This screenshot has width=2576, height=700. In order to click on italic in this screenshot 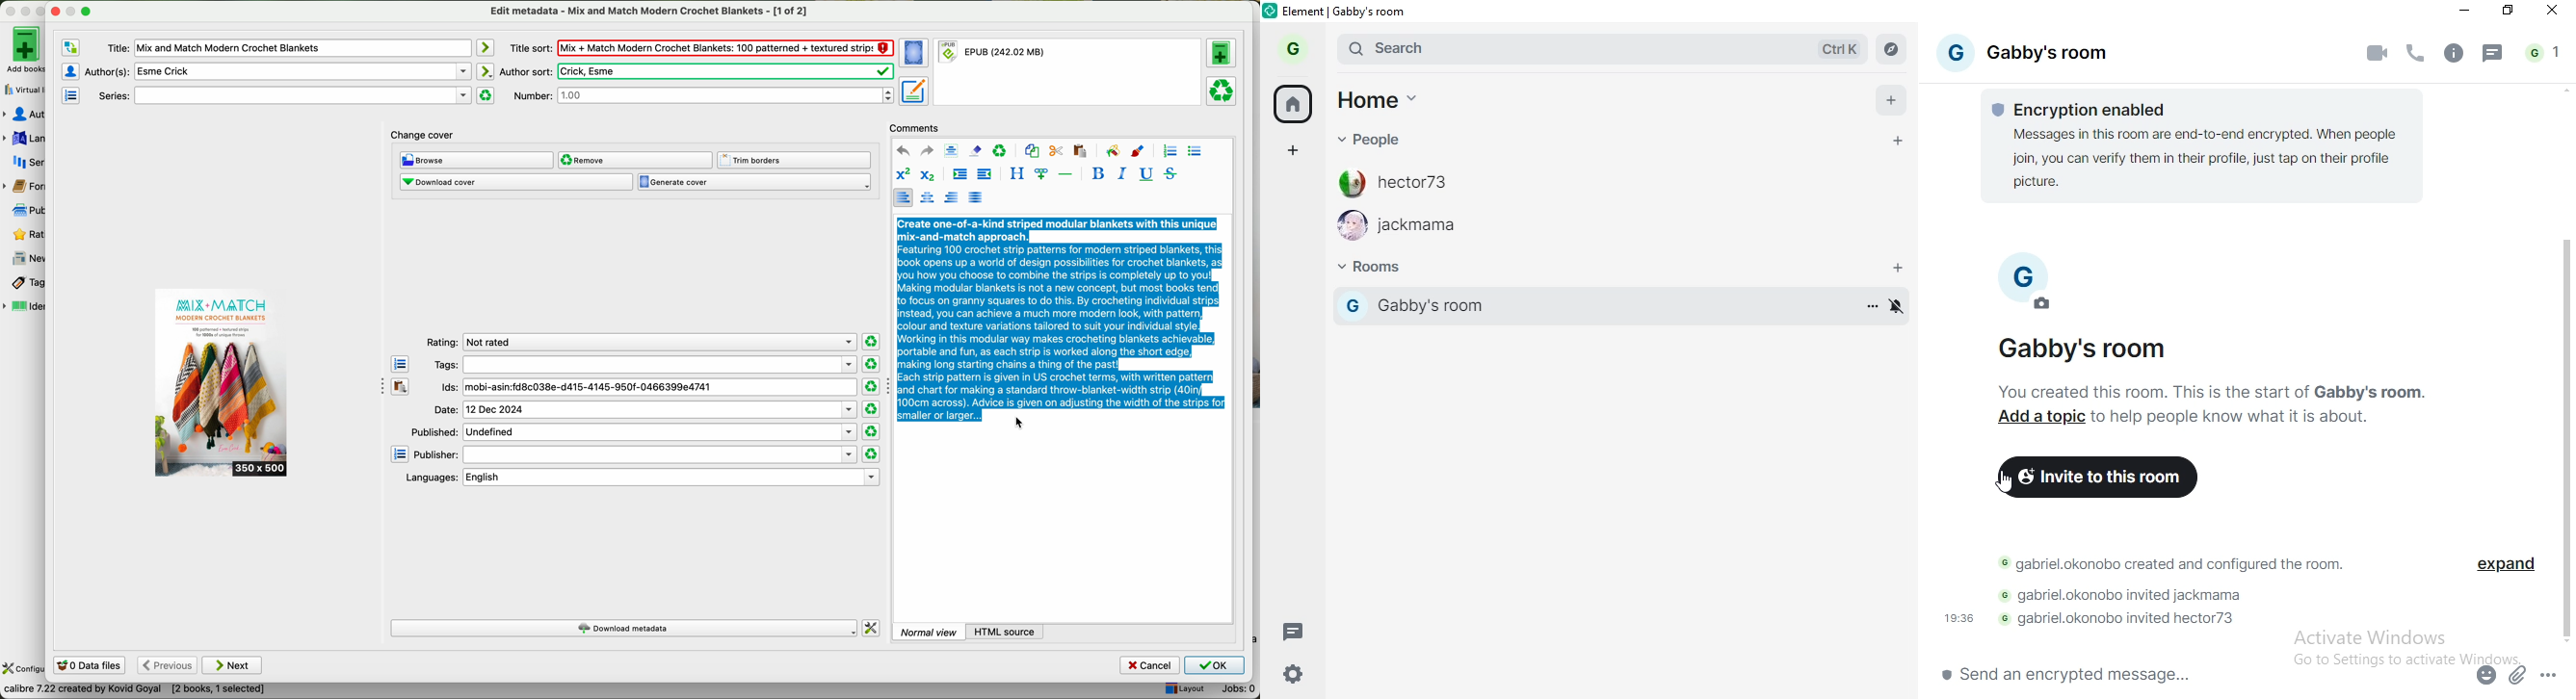, I will do `click(1120, 173)`.